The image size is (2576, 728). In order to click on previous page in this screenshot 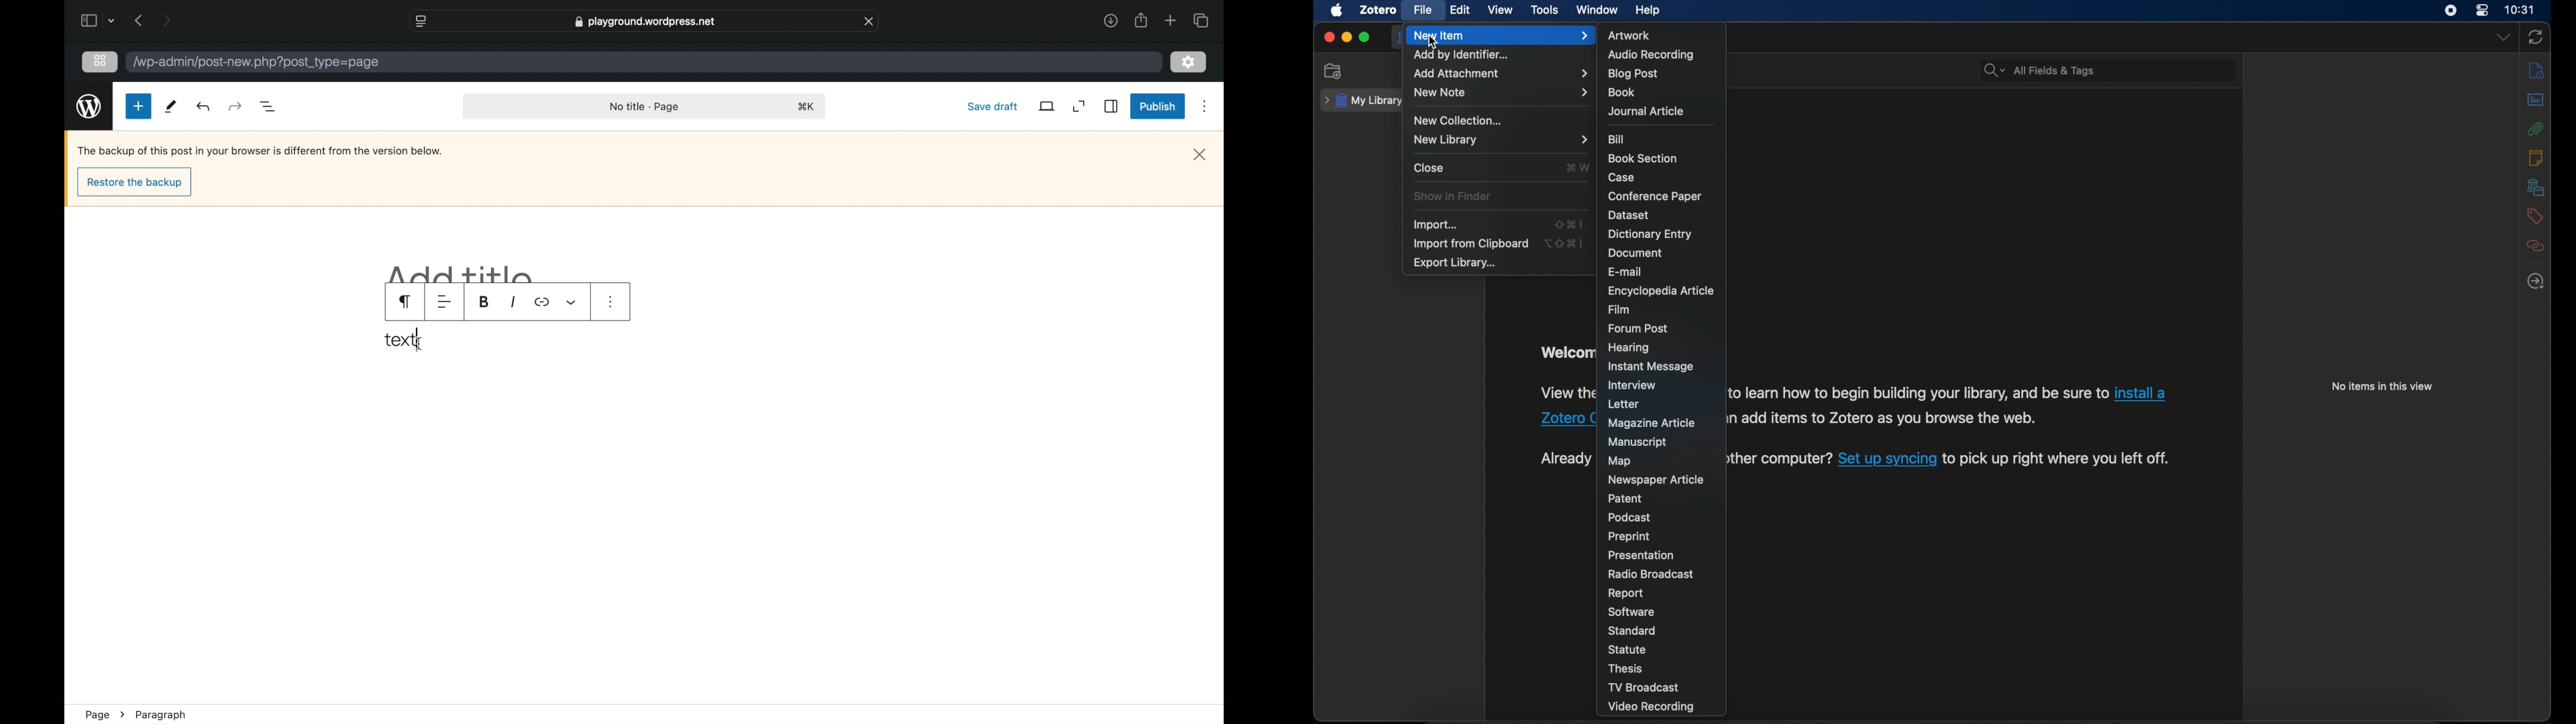, I will do `click(138, 20)`.